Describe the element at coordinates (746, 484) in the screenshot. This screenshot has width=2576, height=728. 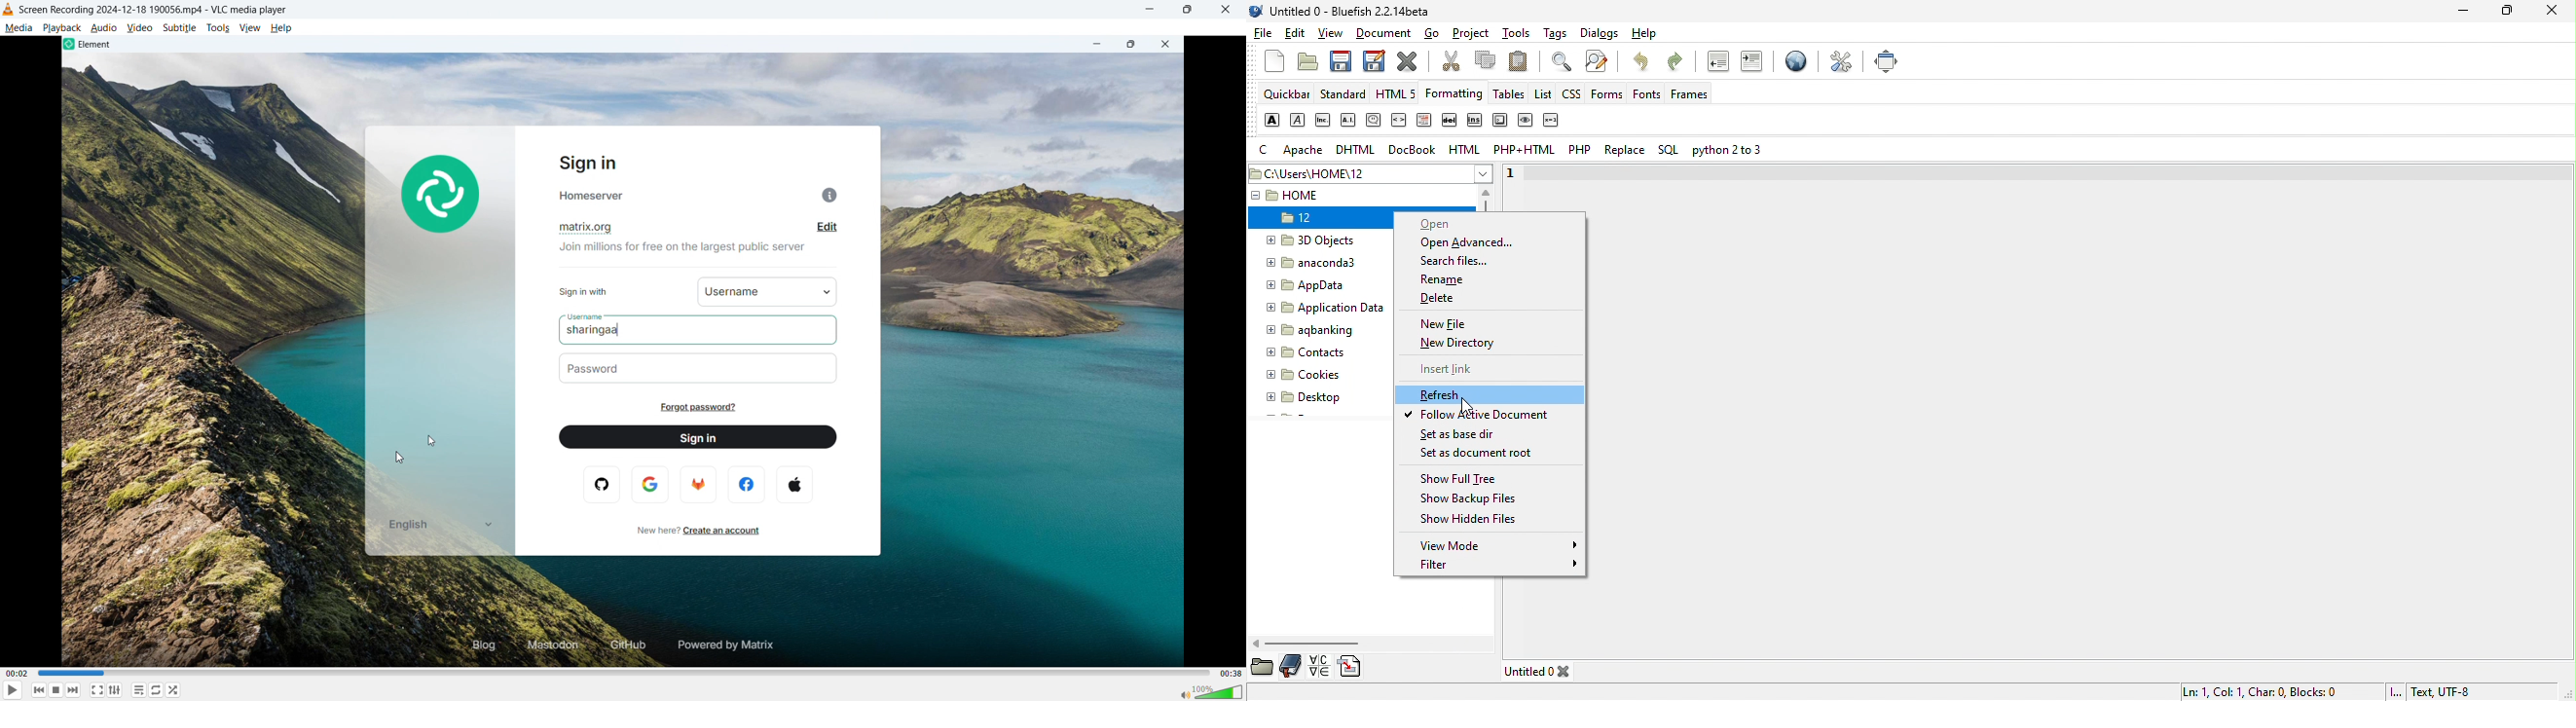
I see `Facebook` at that location.